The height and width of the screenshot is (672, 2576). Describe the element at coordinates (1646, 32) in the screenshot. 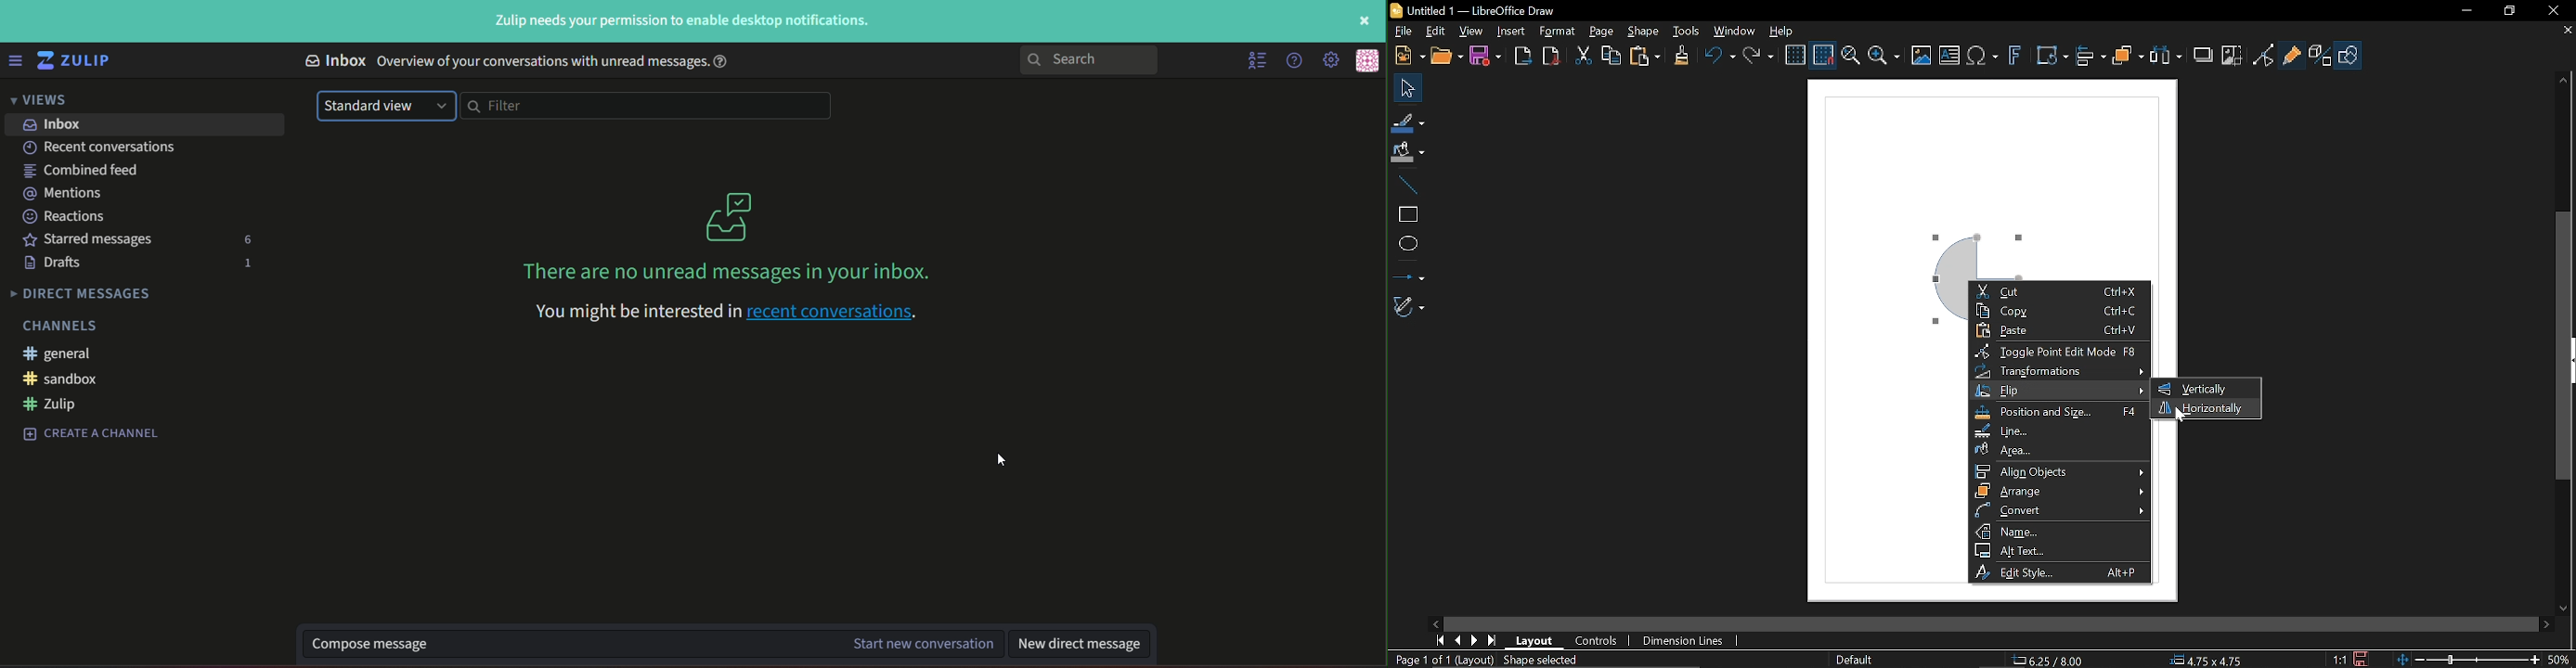

I see `Shape` at that location.